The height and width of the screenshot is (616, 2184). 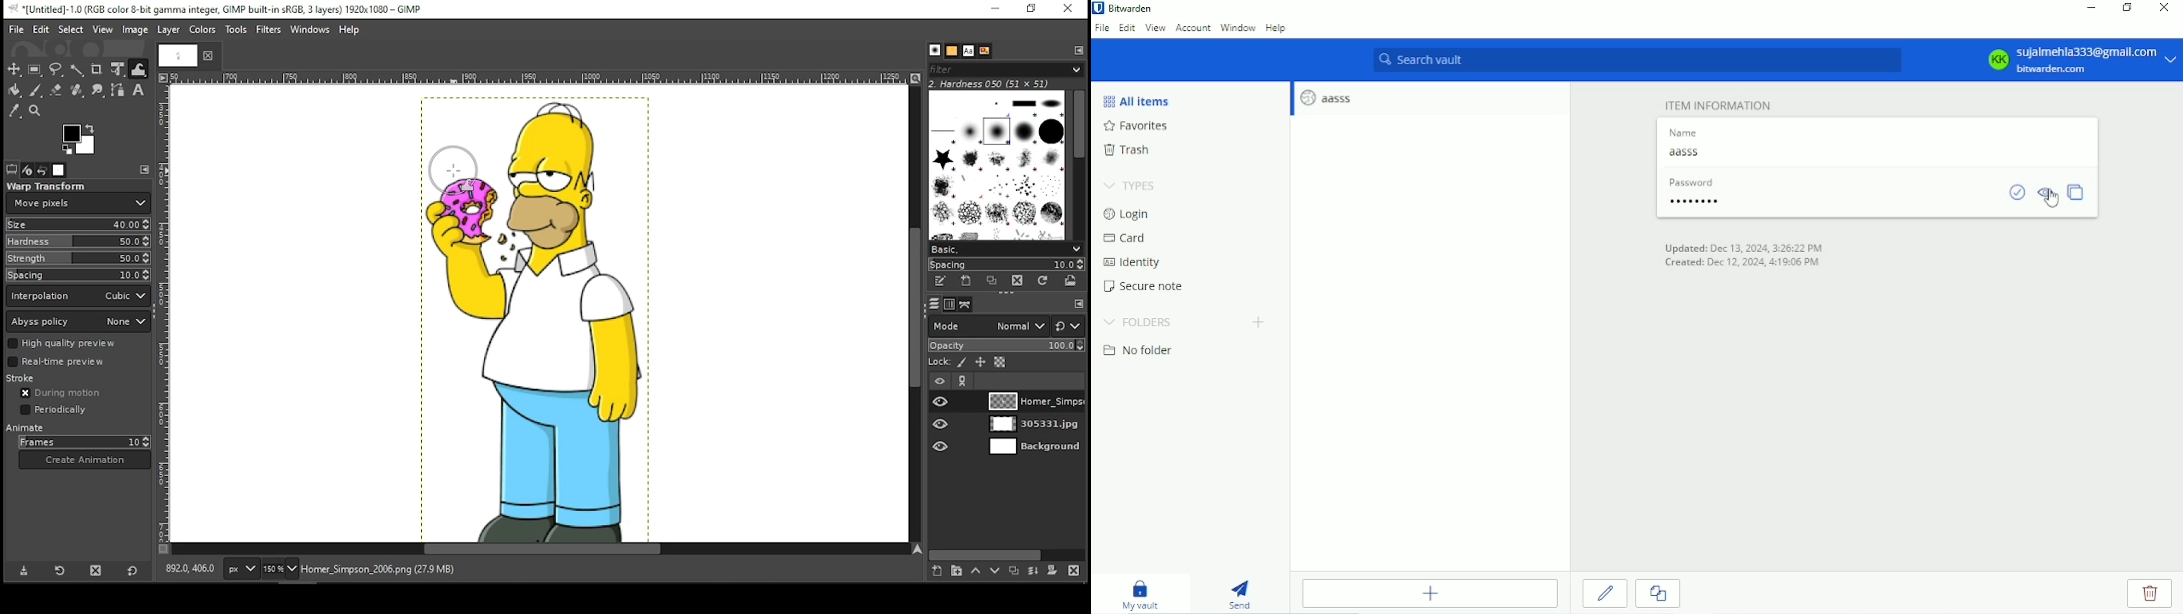 What do you see at coordinates (1636, 58) in the screenshot?
I see `Search vault` at bounding box center [1636, 58].